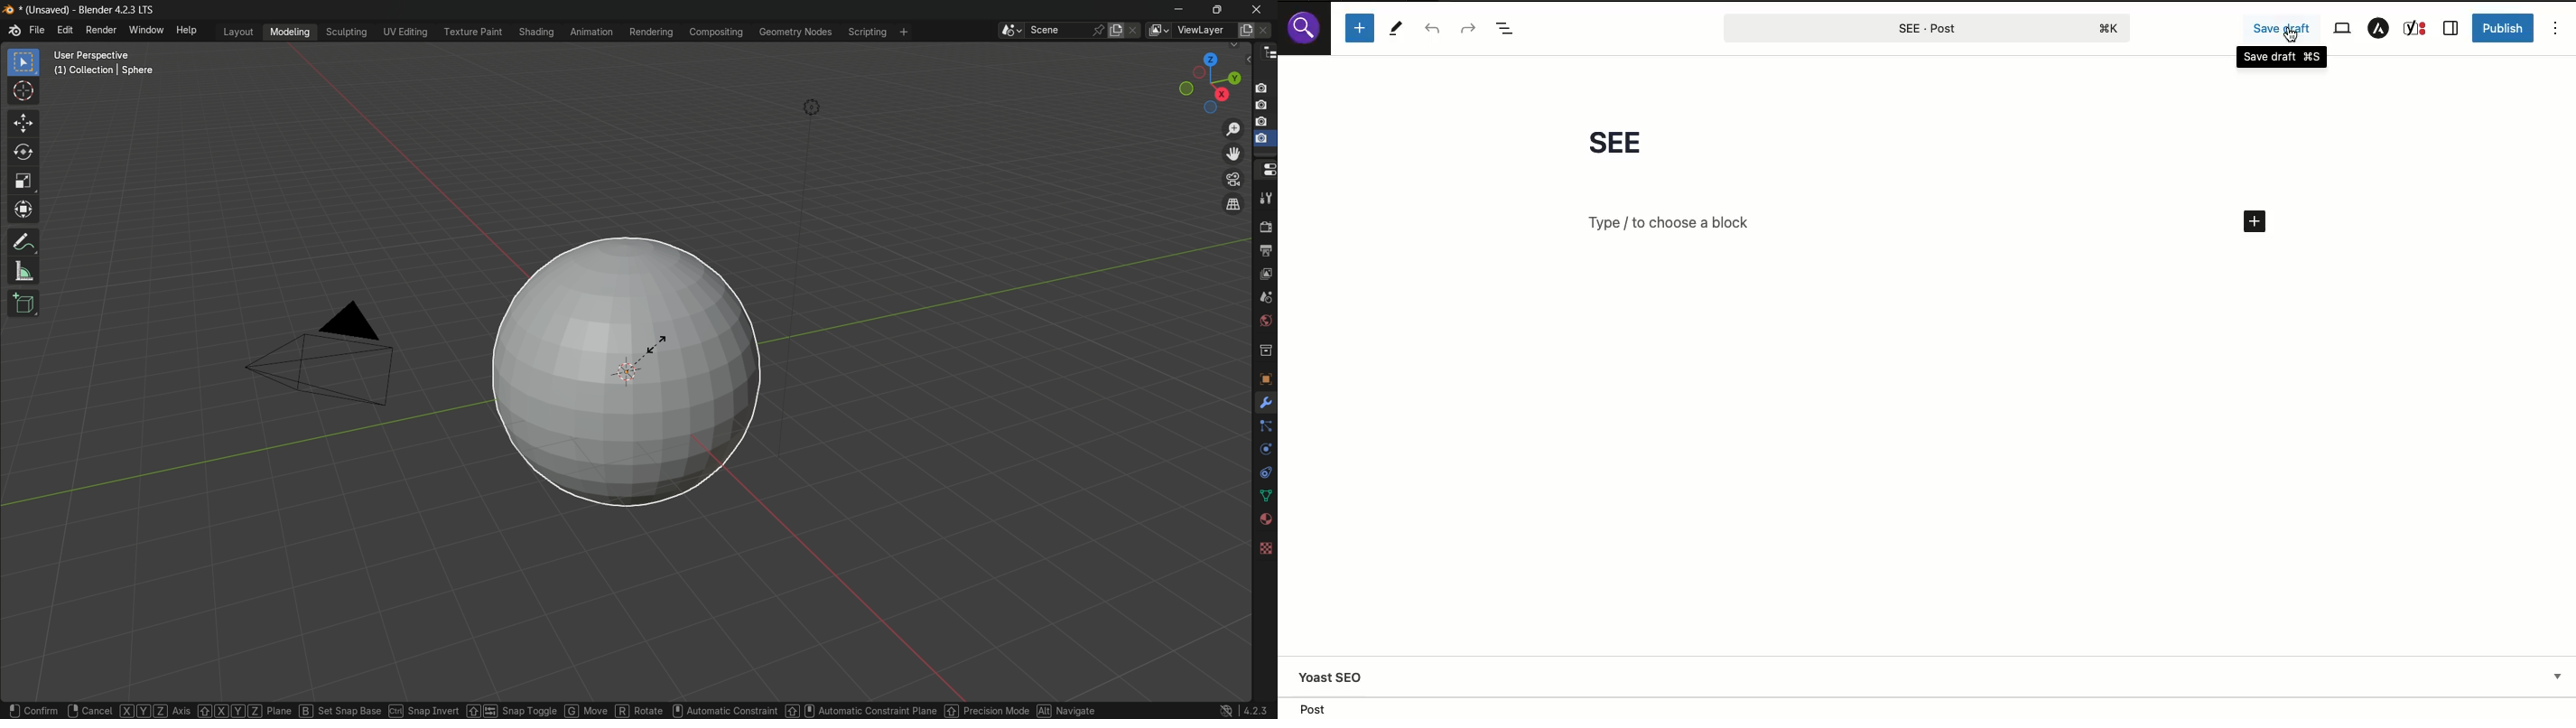 This screenshot has width=2576, height=728. What do you see at coordinates (2559, 32) in the screenshot?
I see `Options` at bounding box center [2559, 32].